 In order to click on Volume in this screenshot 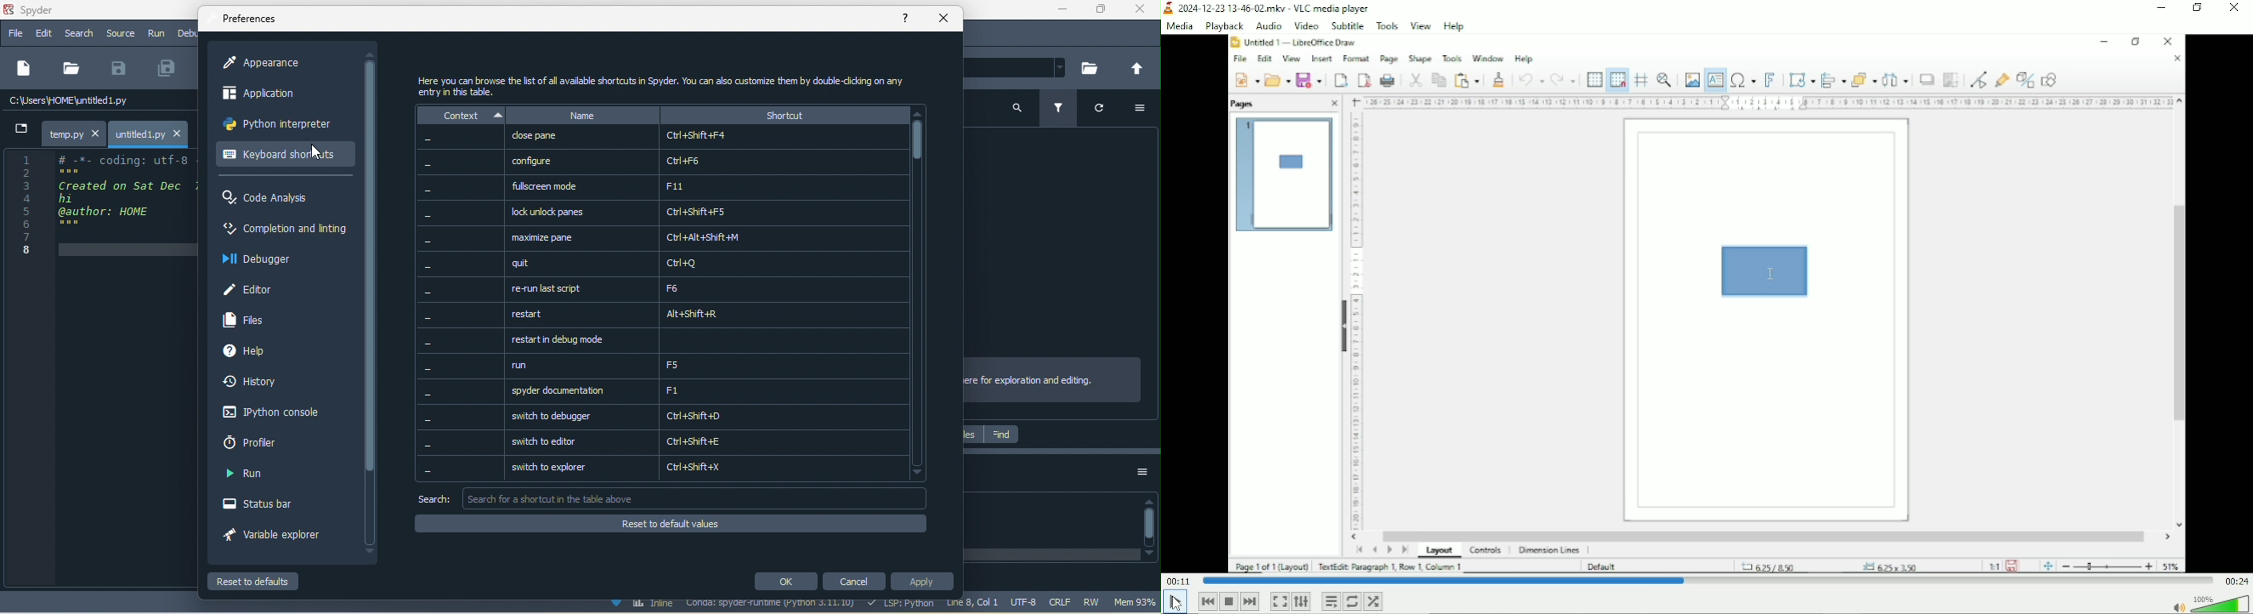, I will do `click(2209, 603)`.